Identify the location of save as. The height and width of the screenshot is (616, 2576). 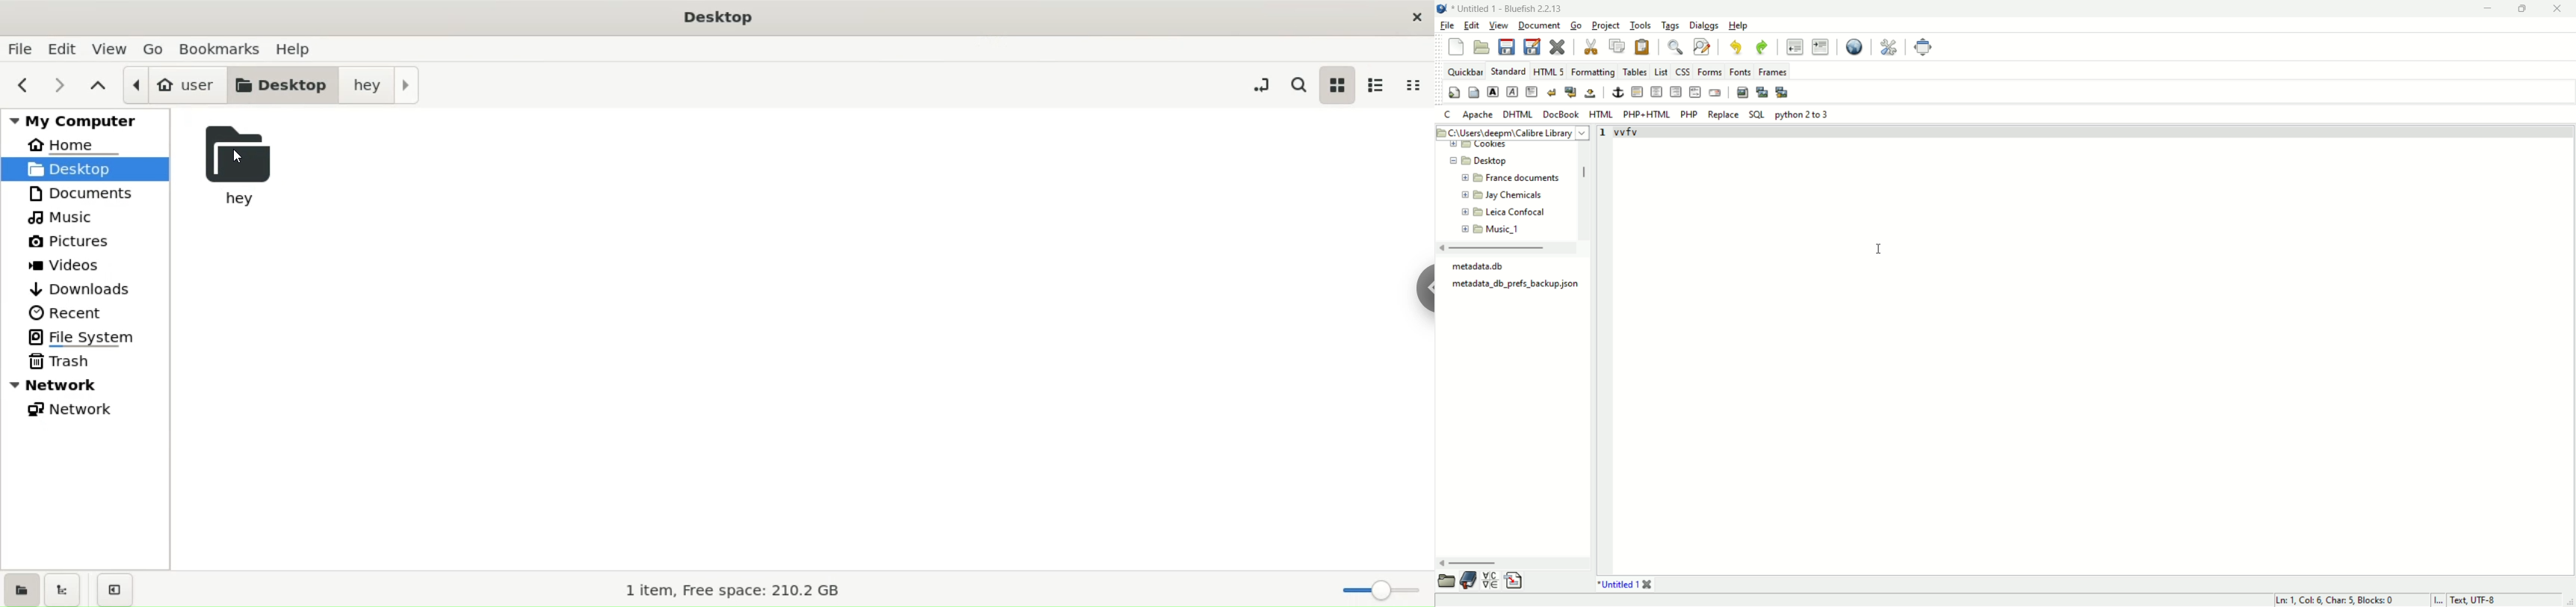
(1534, 46).